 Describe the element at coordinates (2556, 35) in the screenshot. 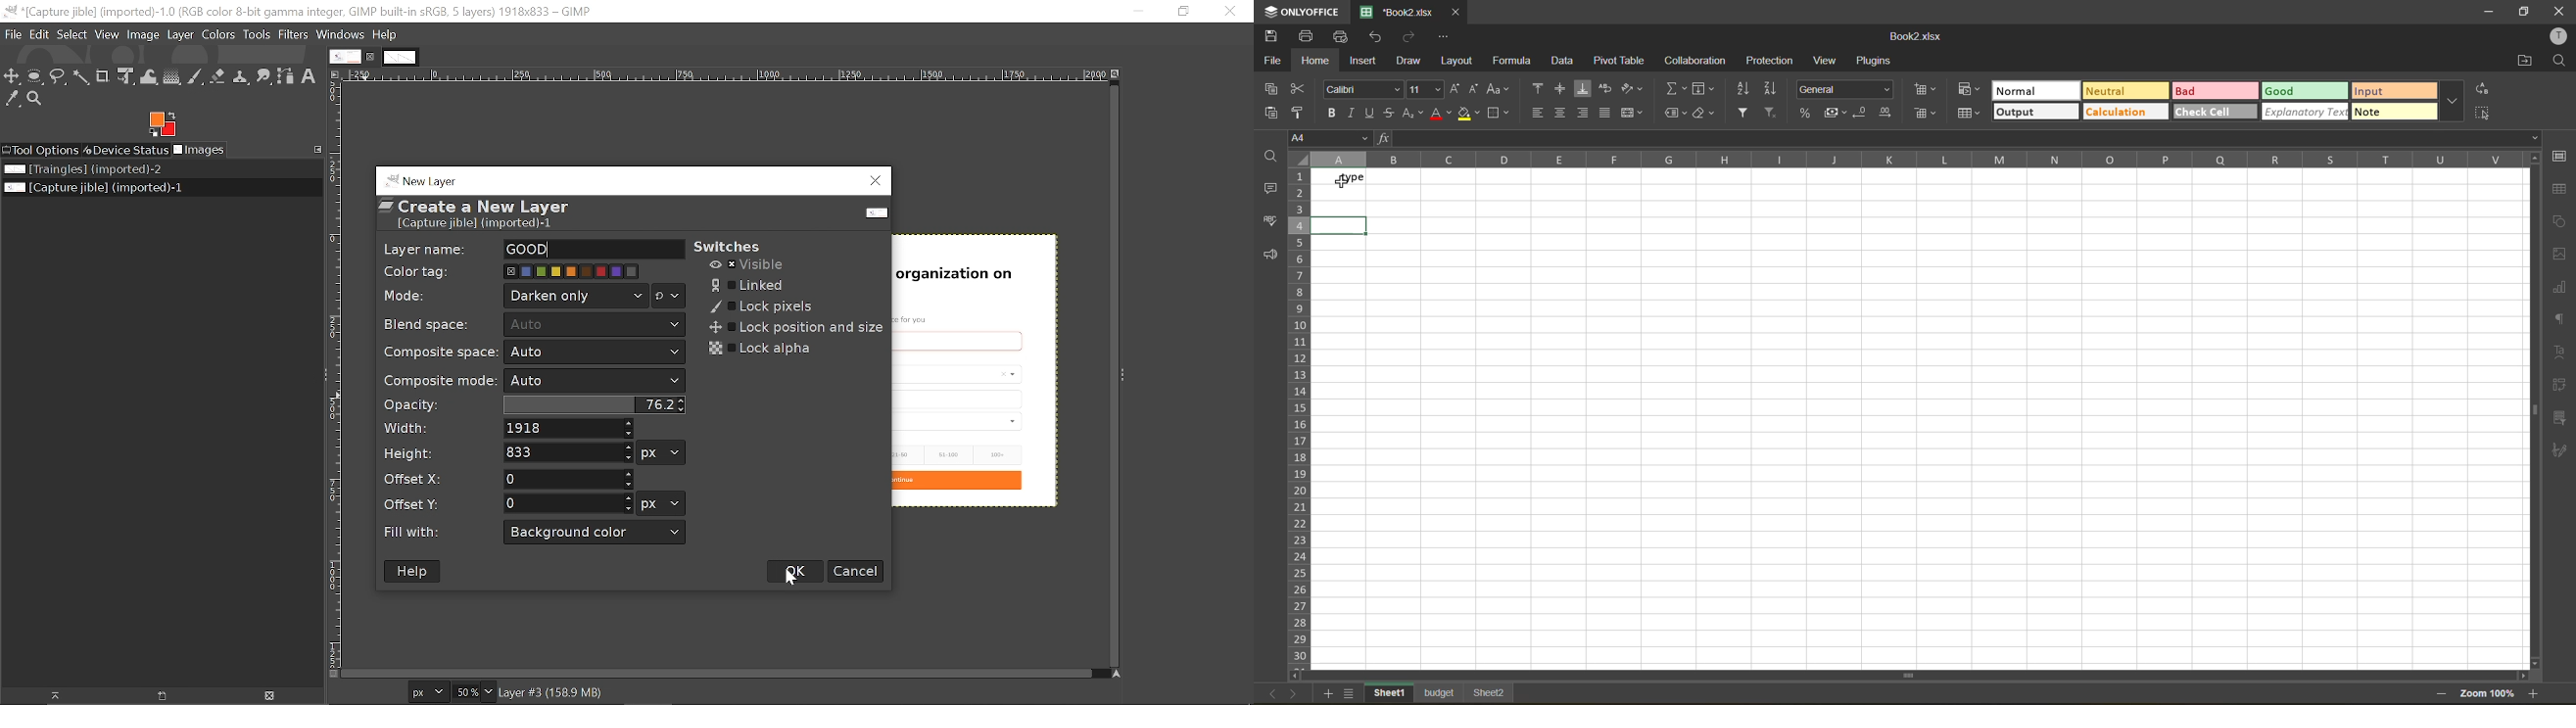

I see `profile` at that location.